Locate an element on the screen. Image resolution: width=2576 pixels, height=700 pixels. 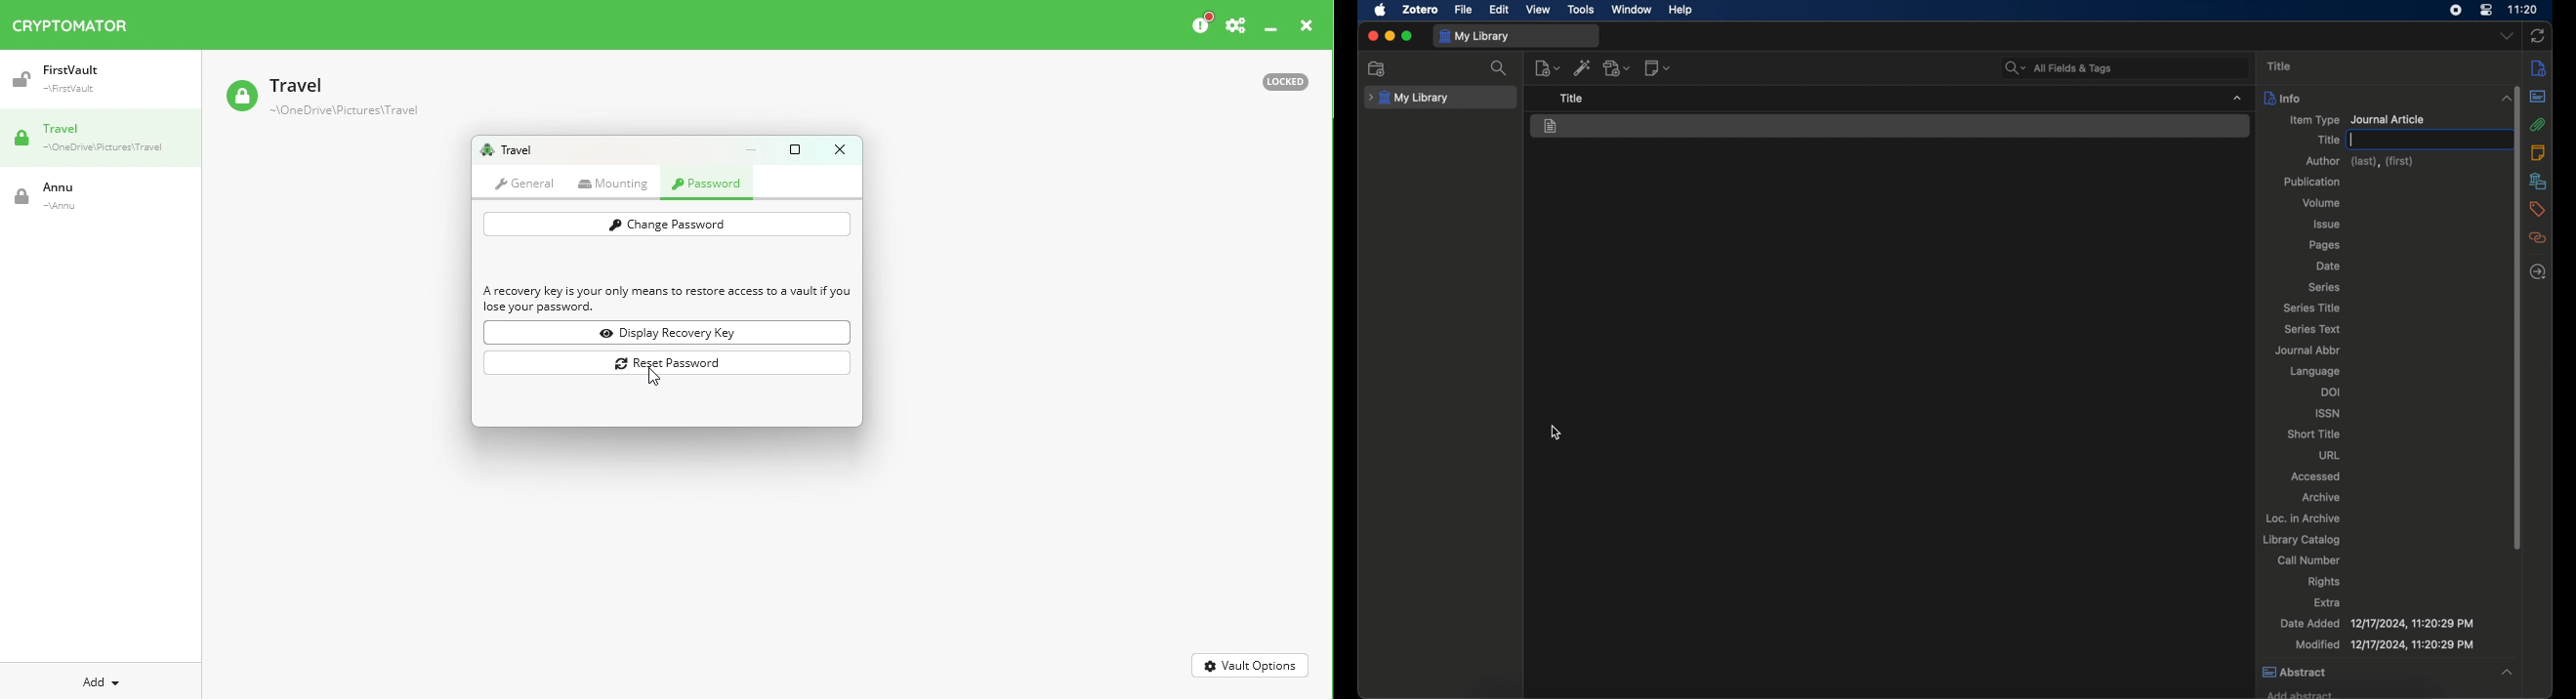
screen recorder icon is located at coordinates (2457, 10).